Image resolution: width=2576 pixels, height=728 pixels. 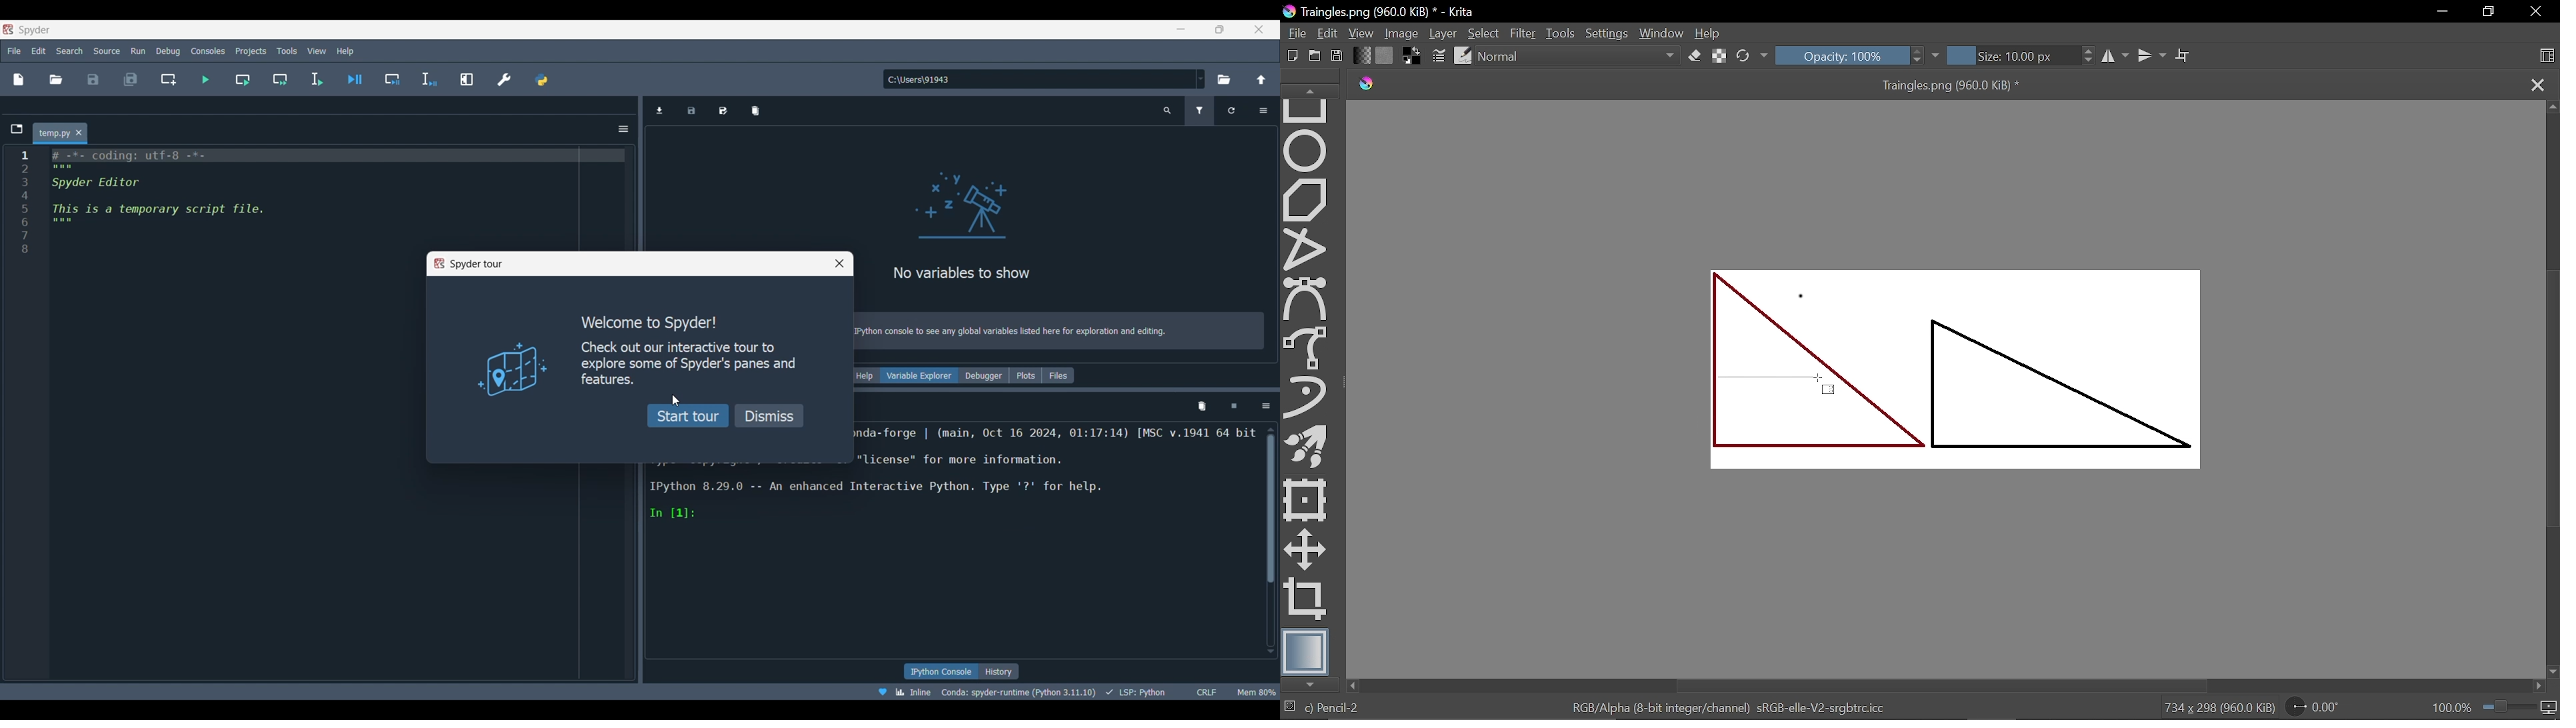 I want to click on browse tabs, so click(x=13, y=129).